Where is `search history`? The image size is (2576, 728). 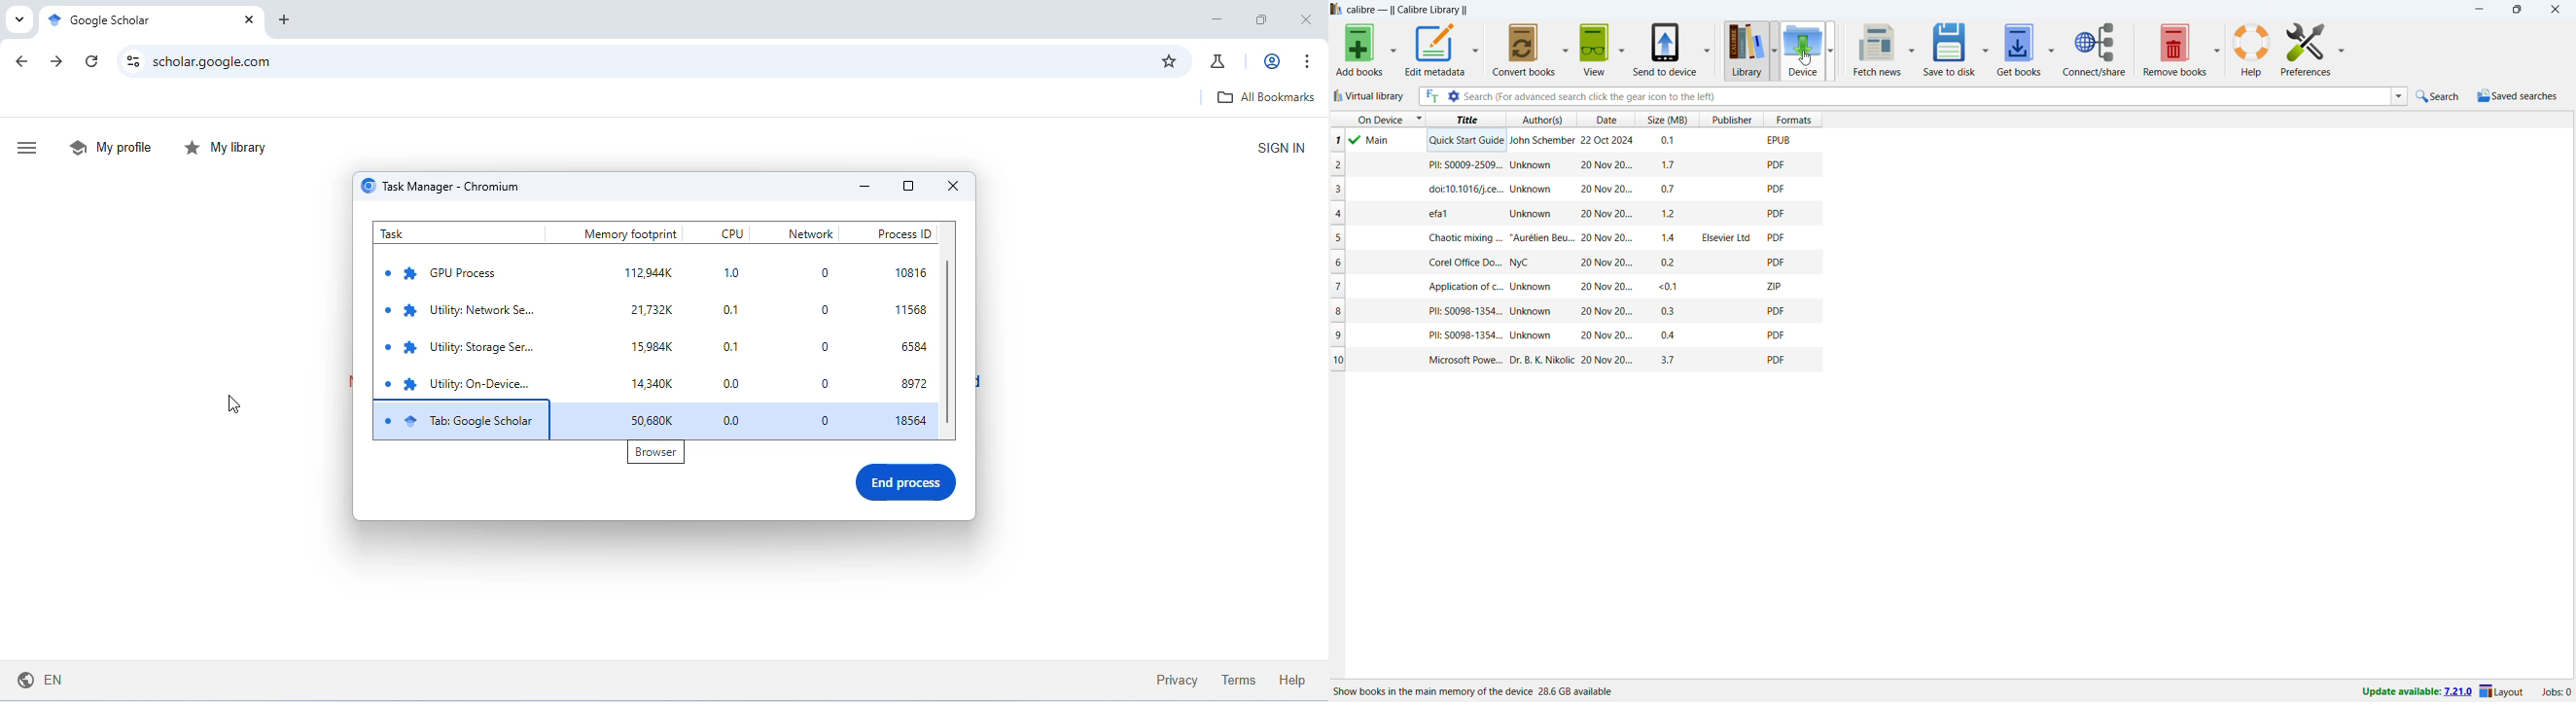
search history is located at coordinates (2399, 96).